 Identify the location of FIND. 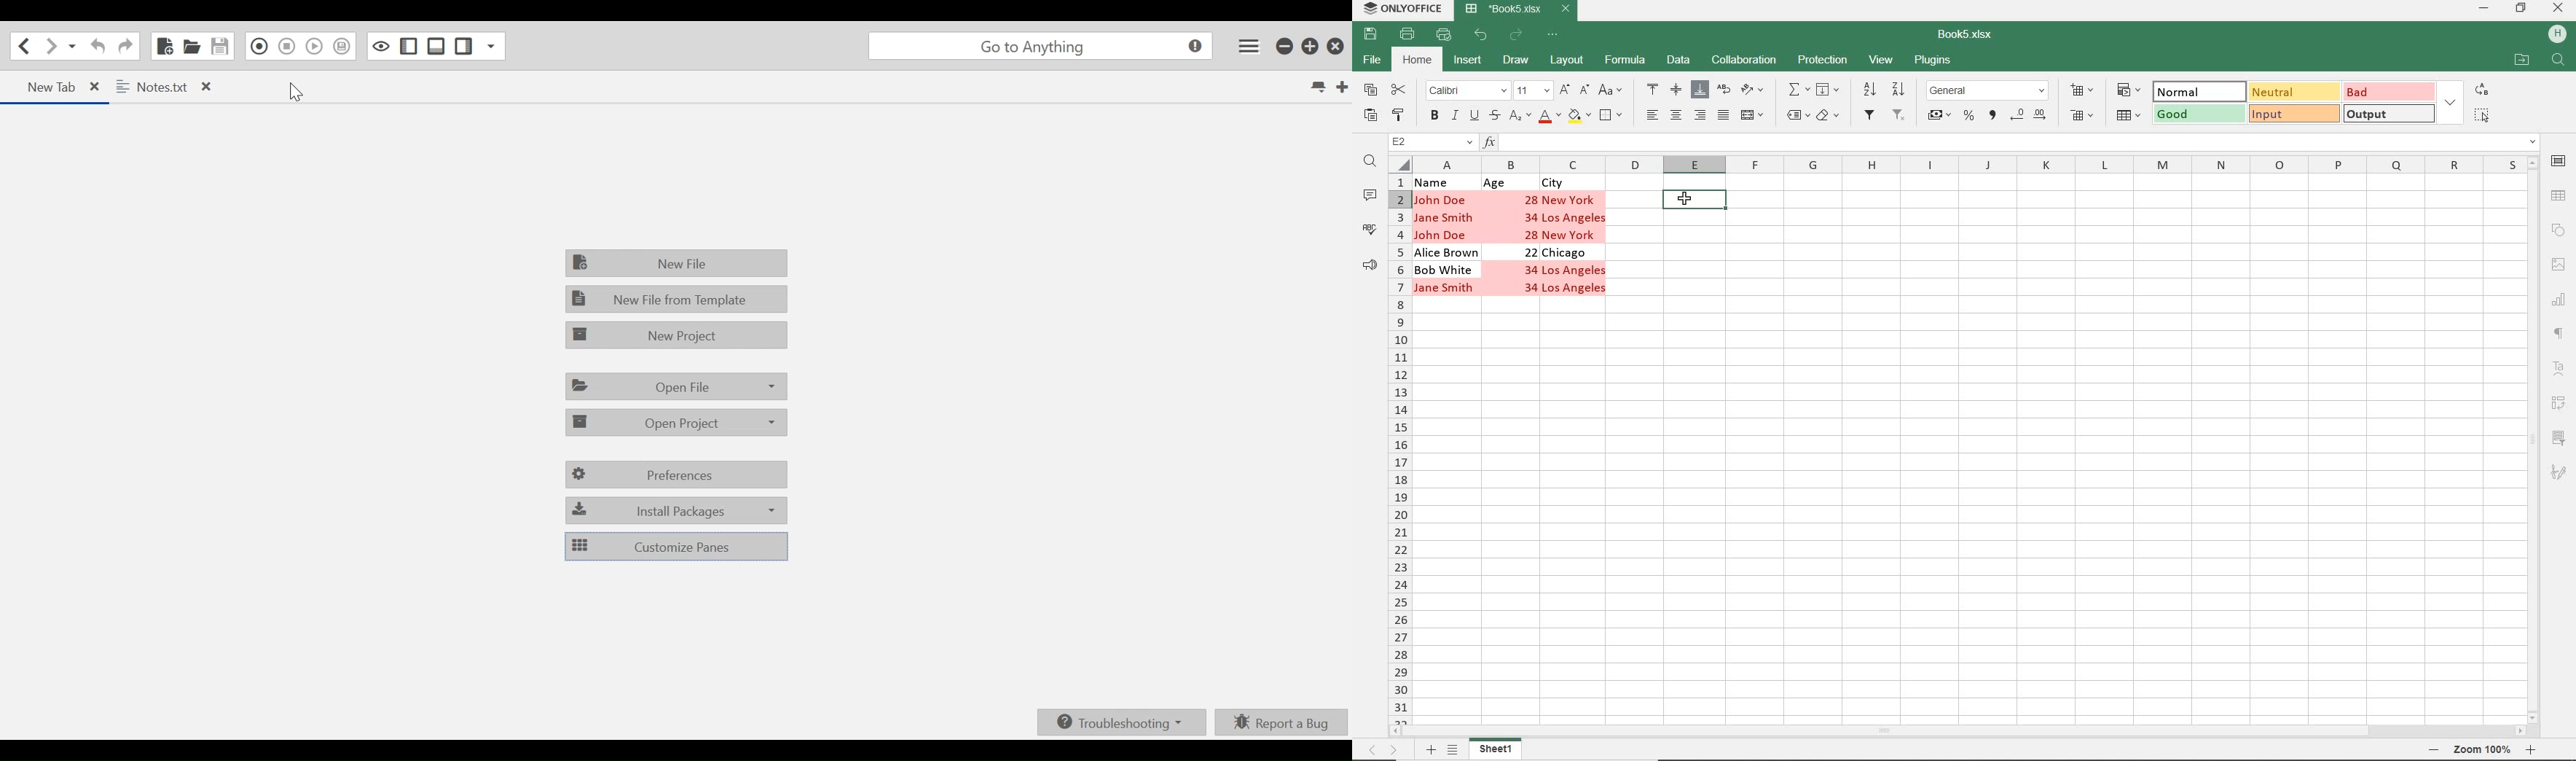
(2559, 63).